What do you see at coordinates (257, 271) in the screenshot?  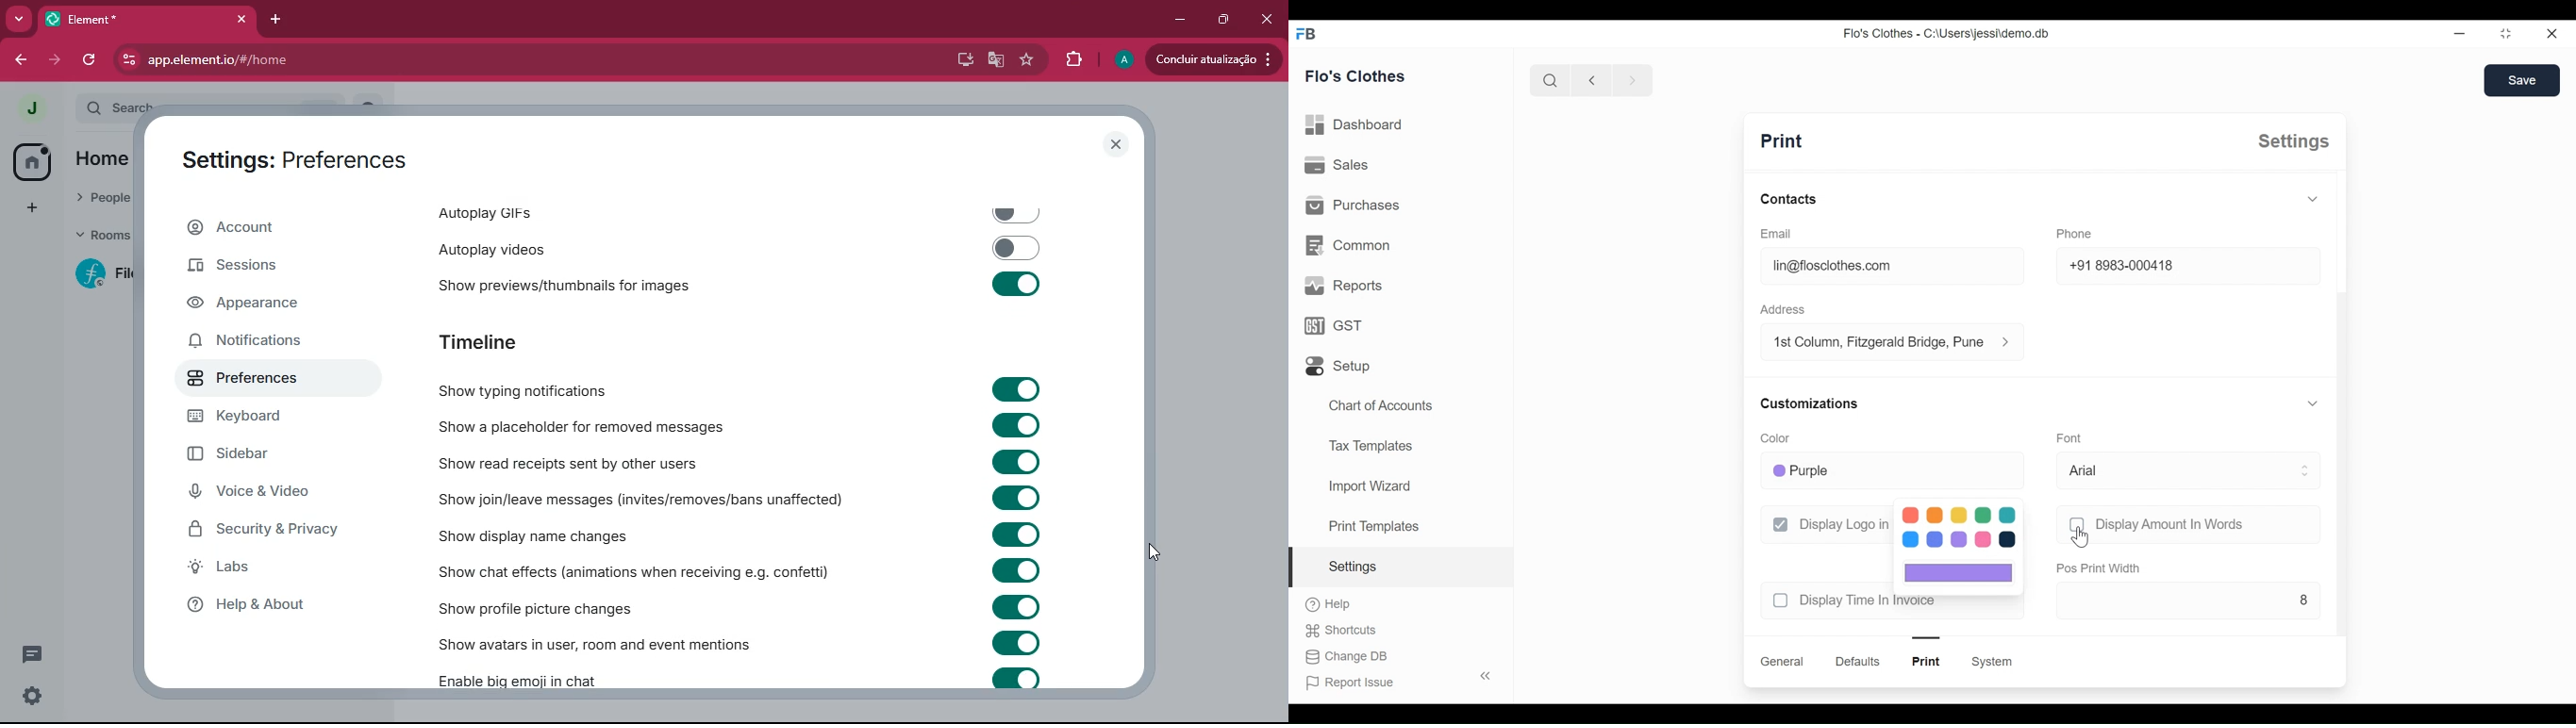 I see `sessions` at bounding box center [257, 271].